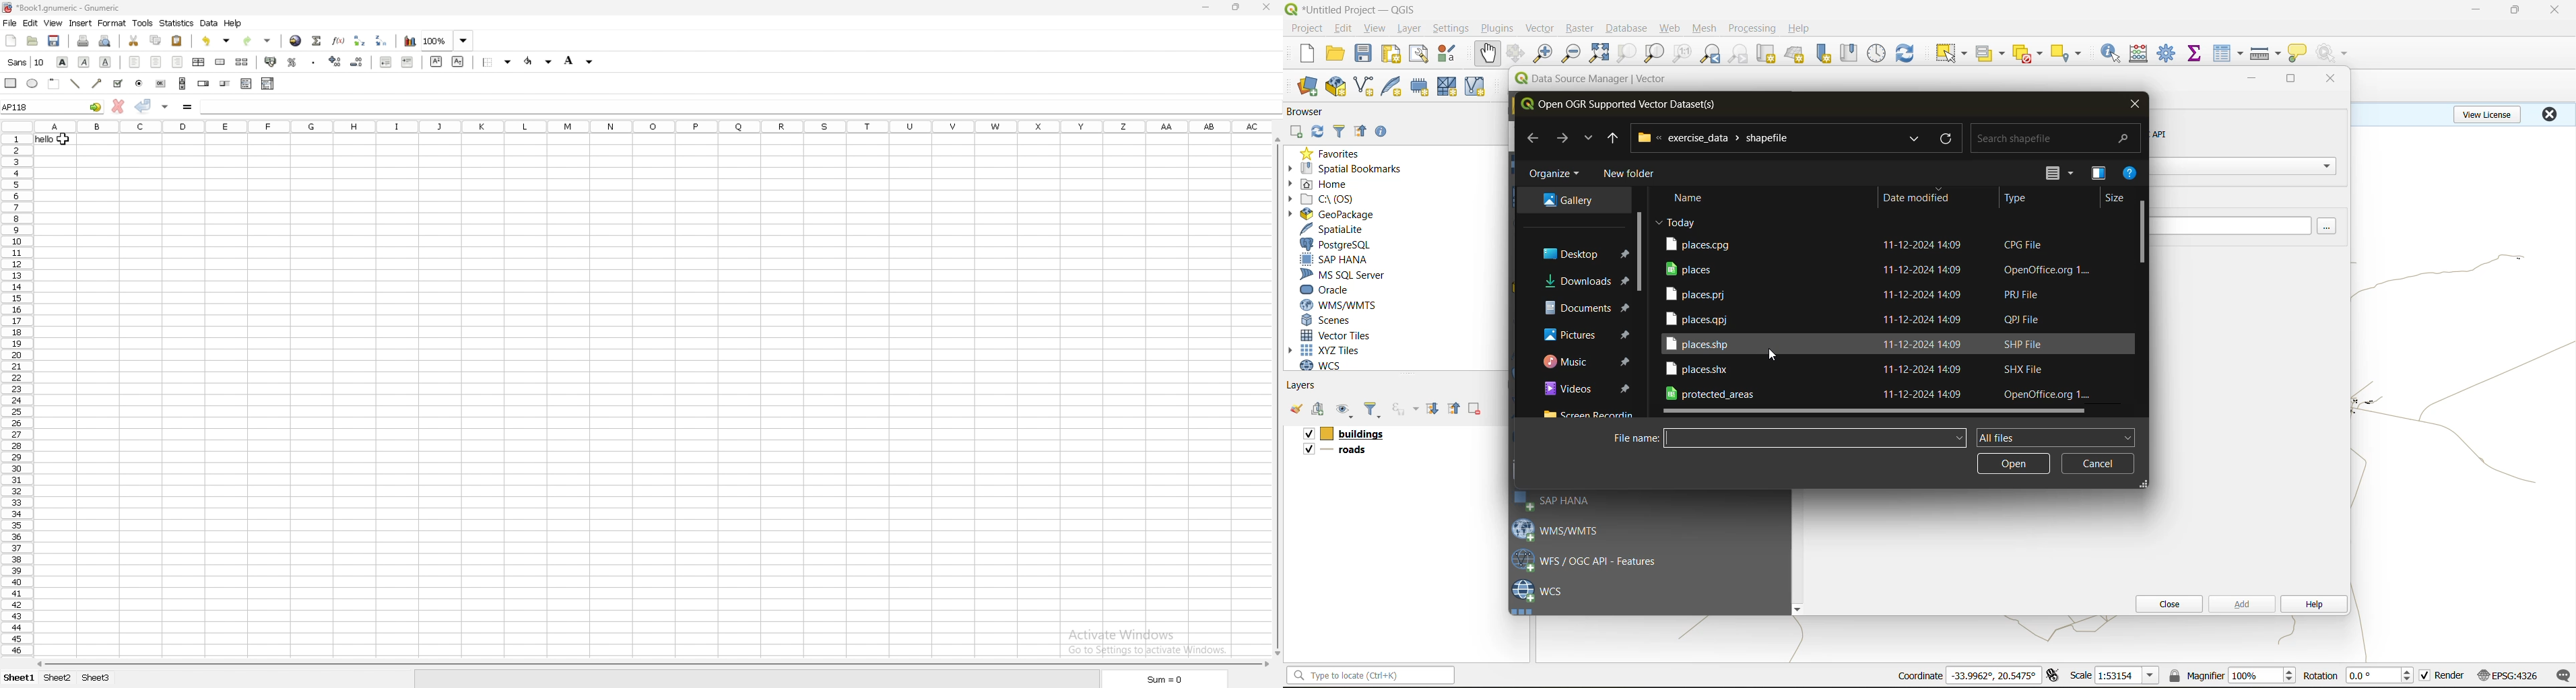 The height and width of the screenshot is (700, 2576). Describe the element at coordinates (339, 41) in the screenshot. I see `function` at that location.